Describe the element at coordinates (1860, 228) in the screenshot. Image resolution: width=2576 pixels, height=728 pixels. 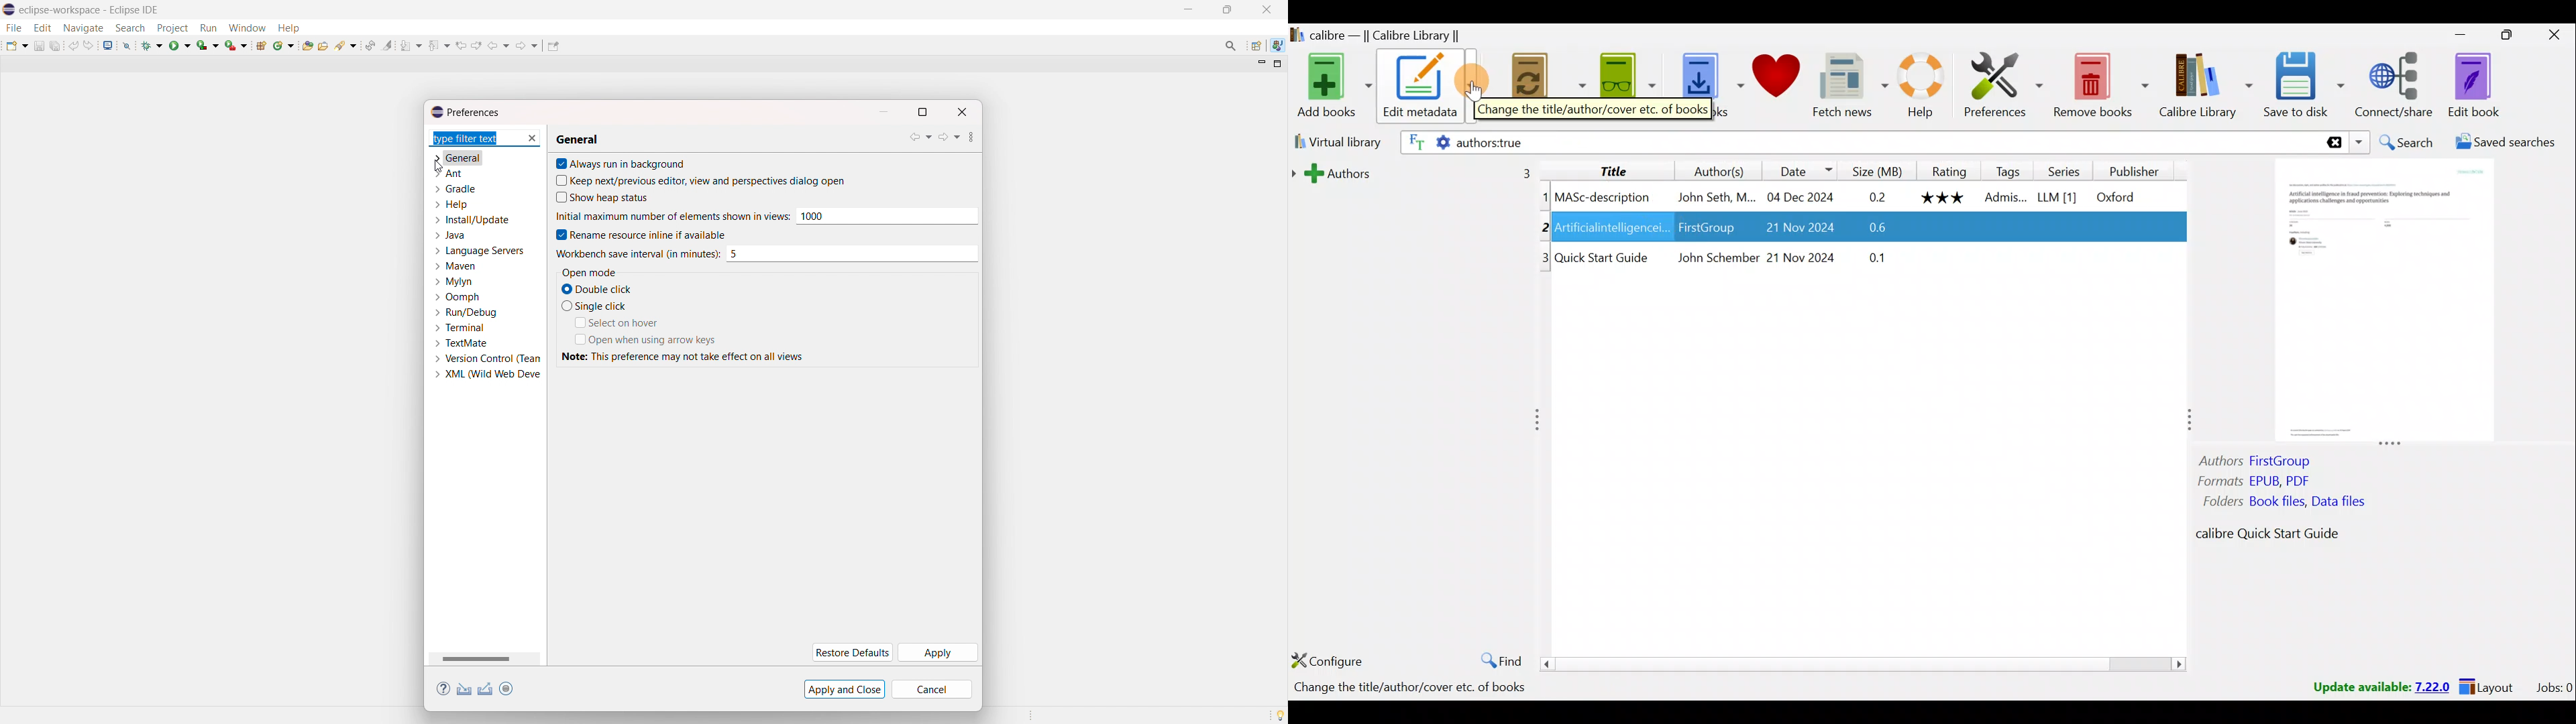
I see `Book 2` at that location.